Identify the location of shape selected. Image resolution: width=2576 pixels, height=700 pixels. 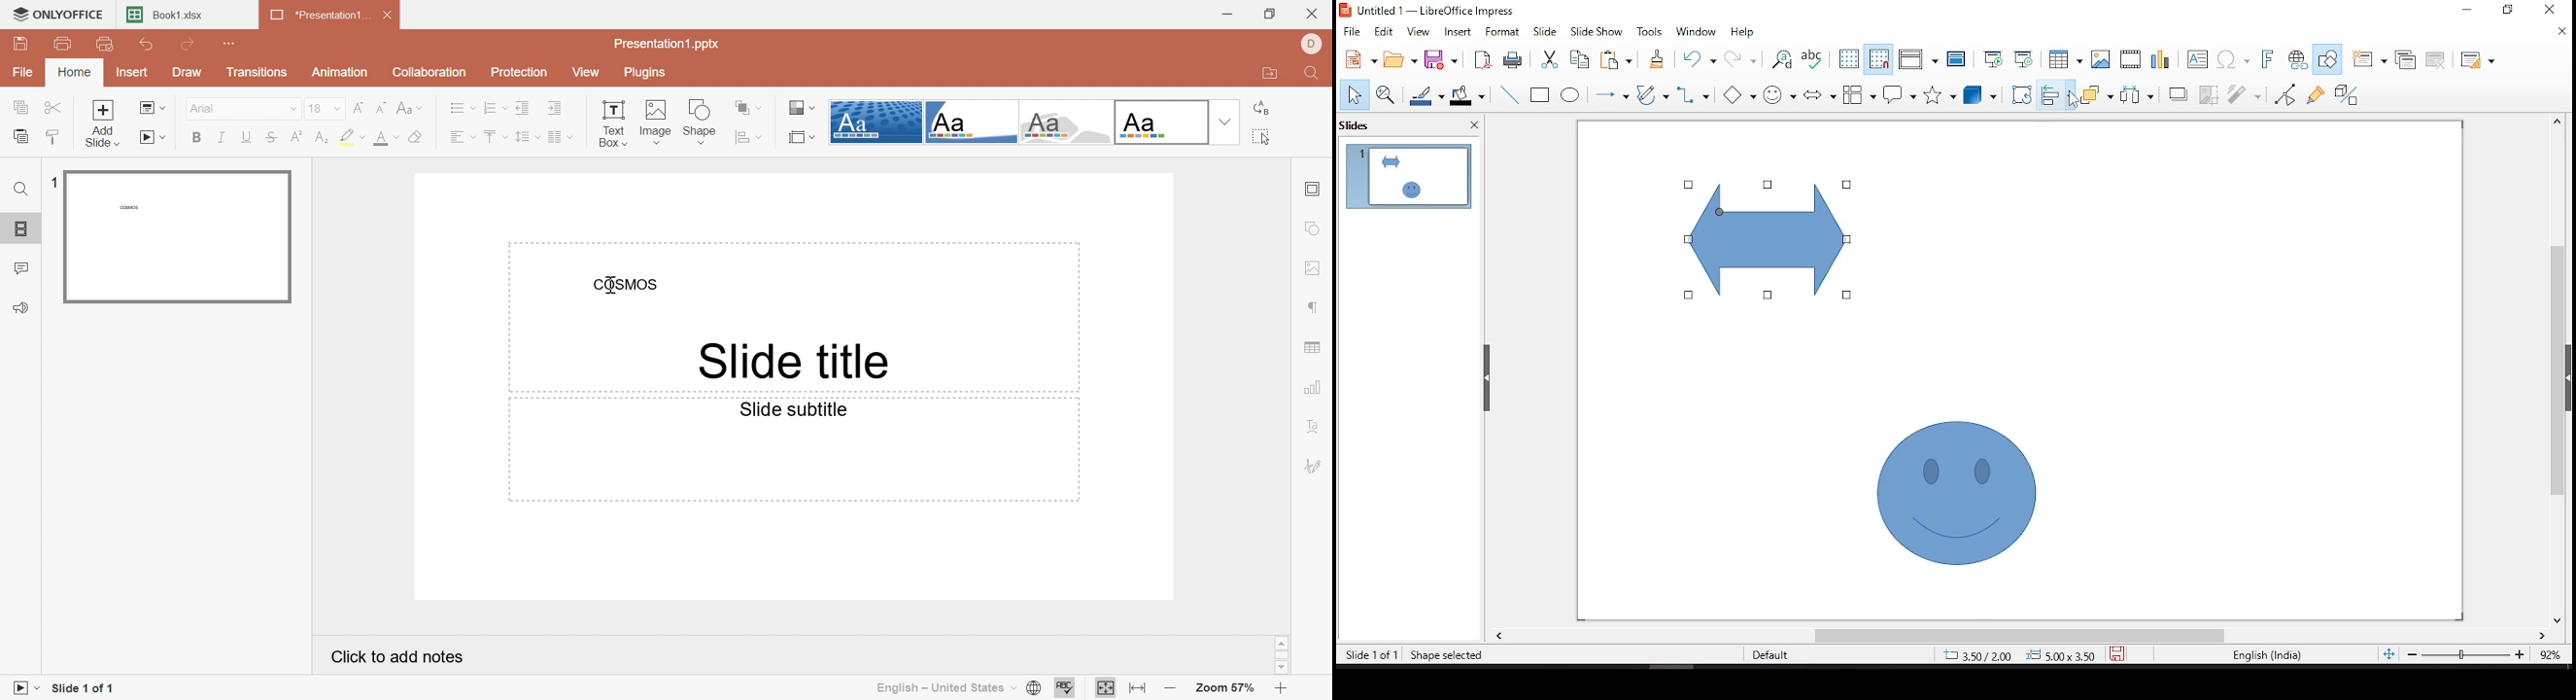
(1442, 654).